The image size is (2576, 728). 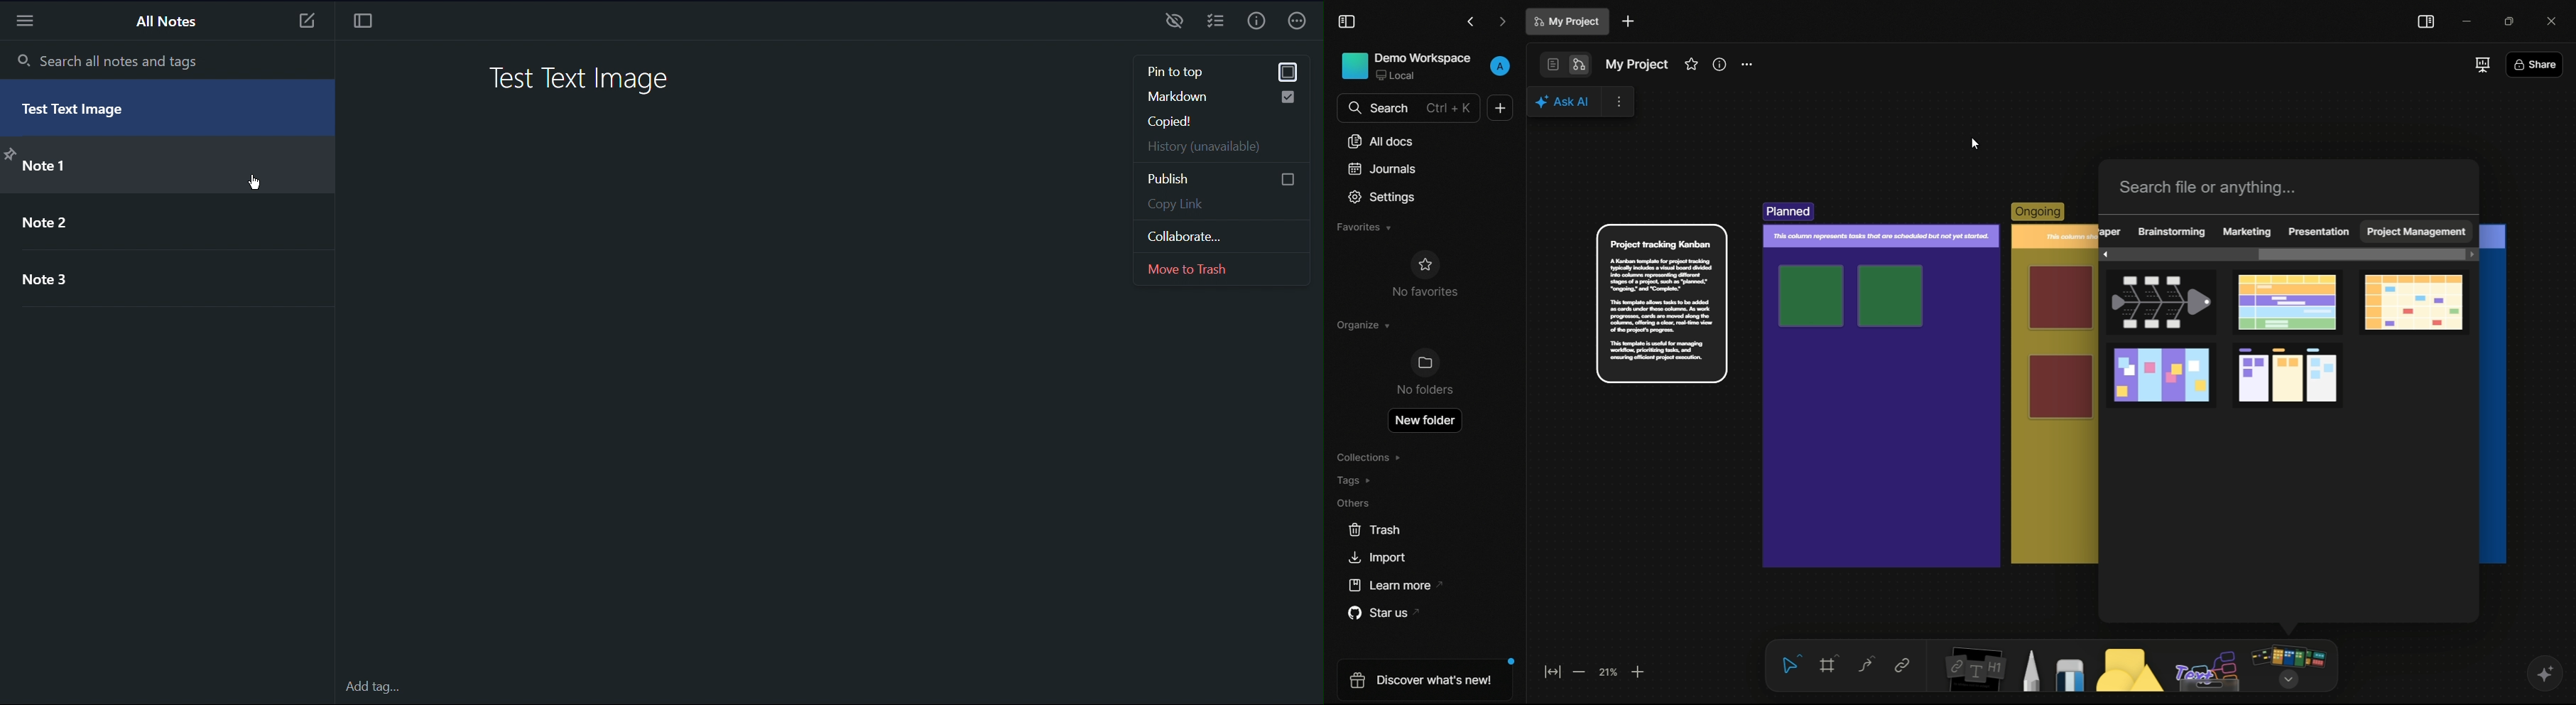 What do you see at coordinates (1902, 665) in the screenshot?
I see `link` at bounding box center [1902, 665].